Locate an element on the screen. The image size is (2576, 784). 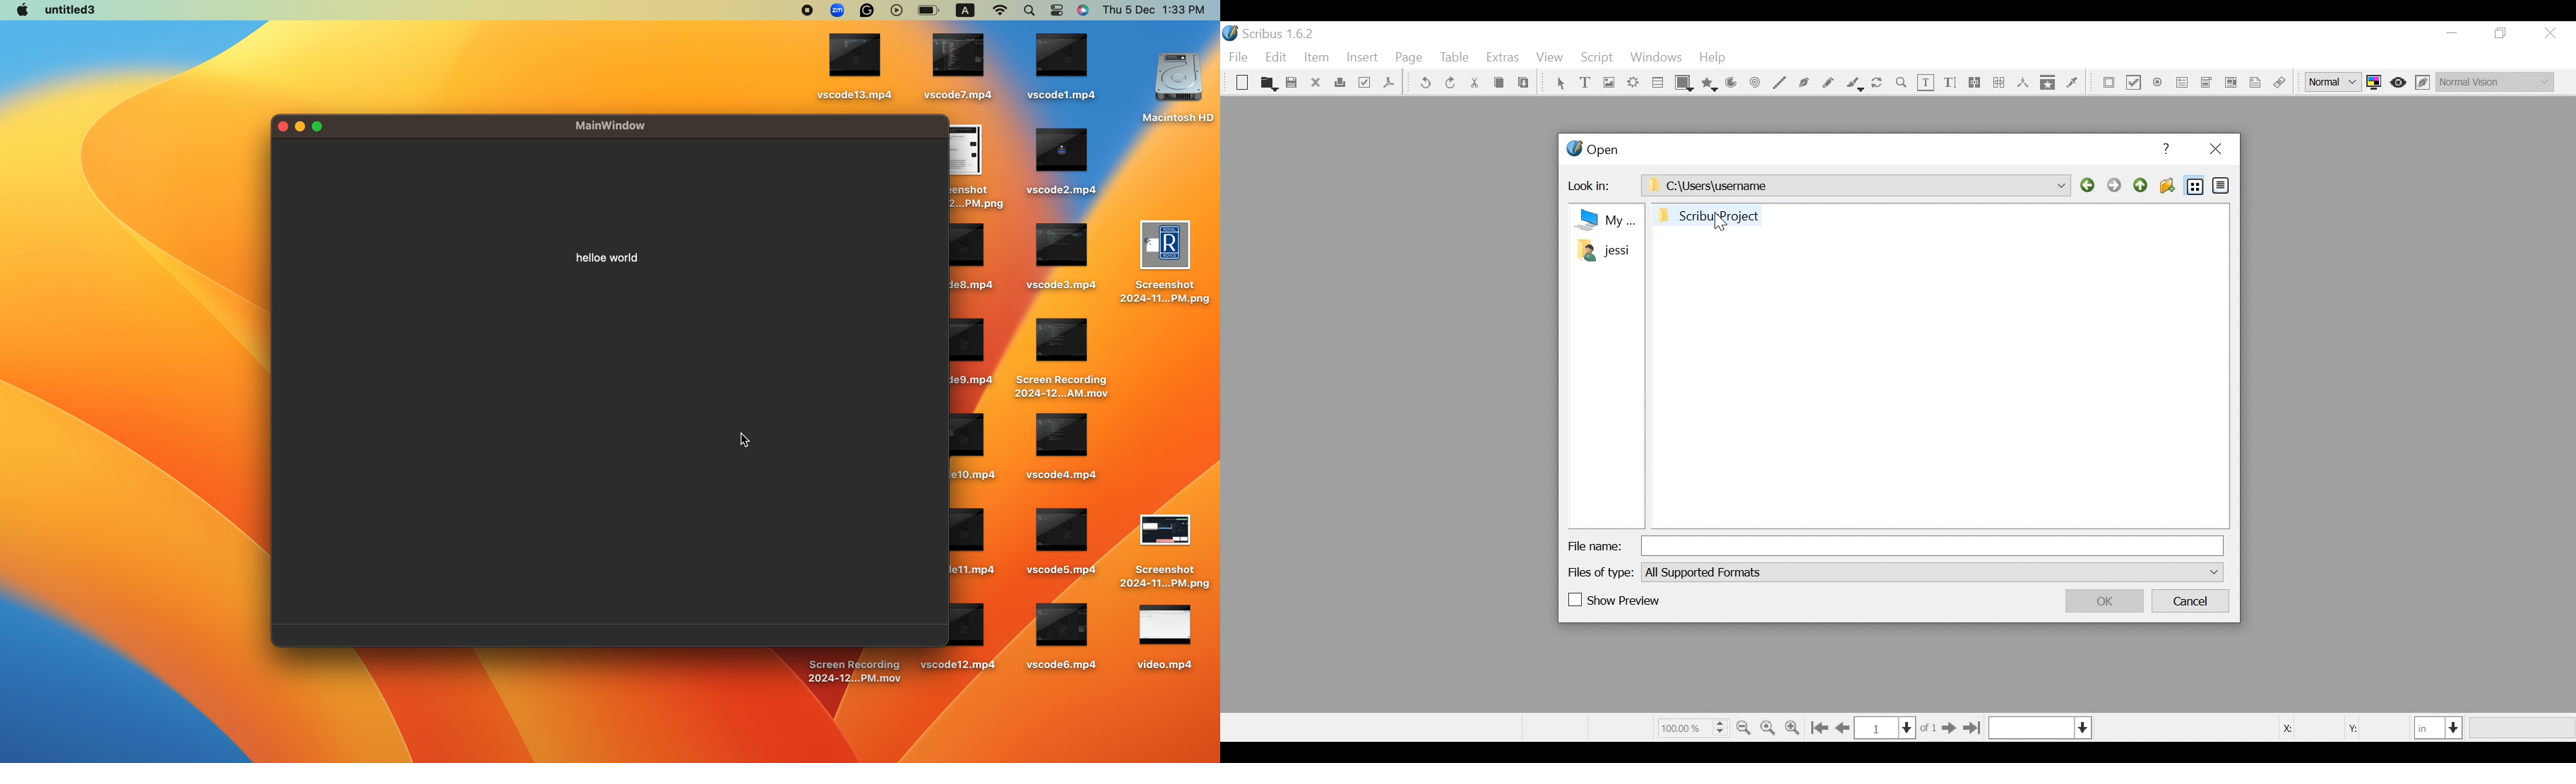
Page is located at coordinates (1409, 59).